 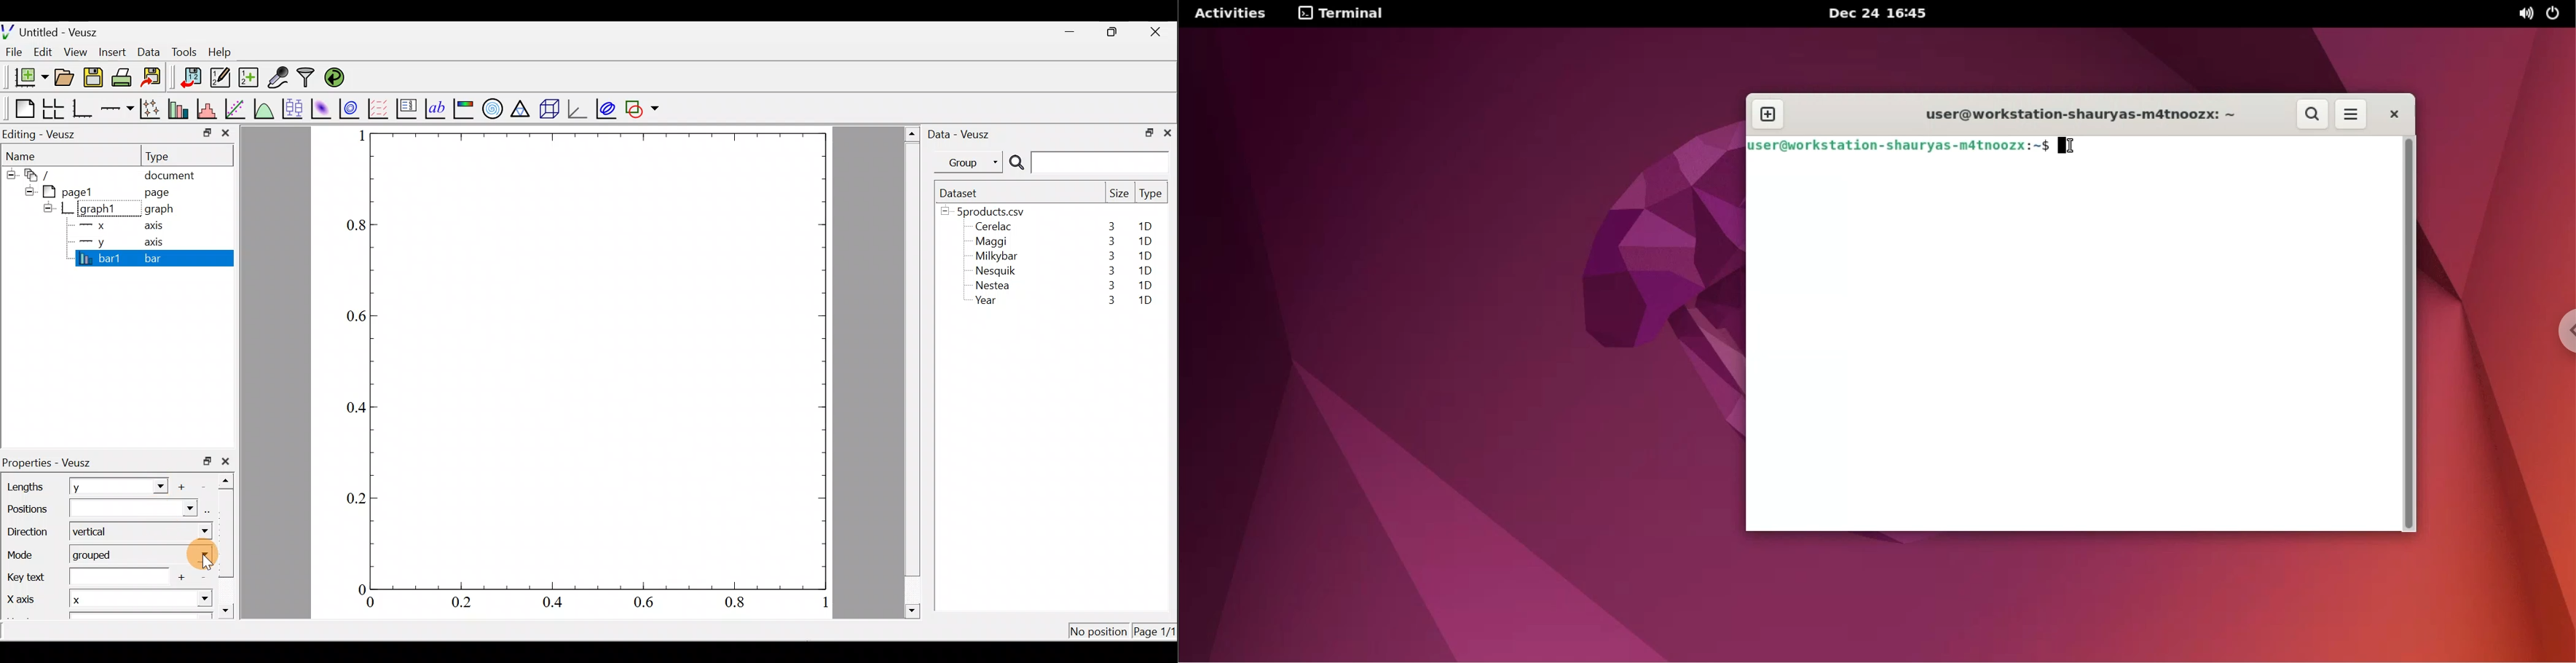 What do you see at coordinates (279, 78) in the screenshot?
I see `Capture remote data` at bounding box center [279, 78].